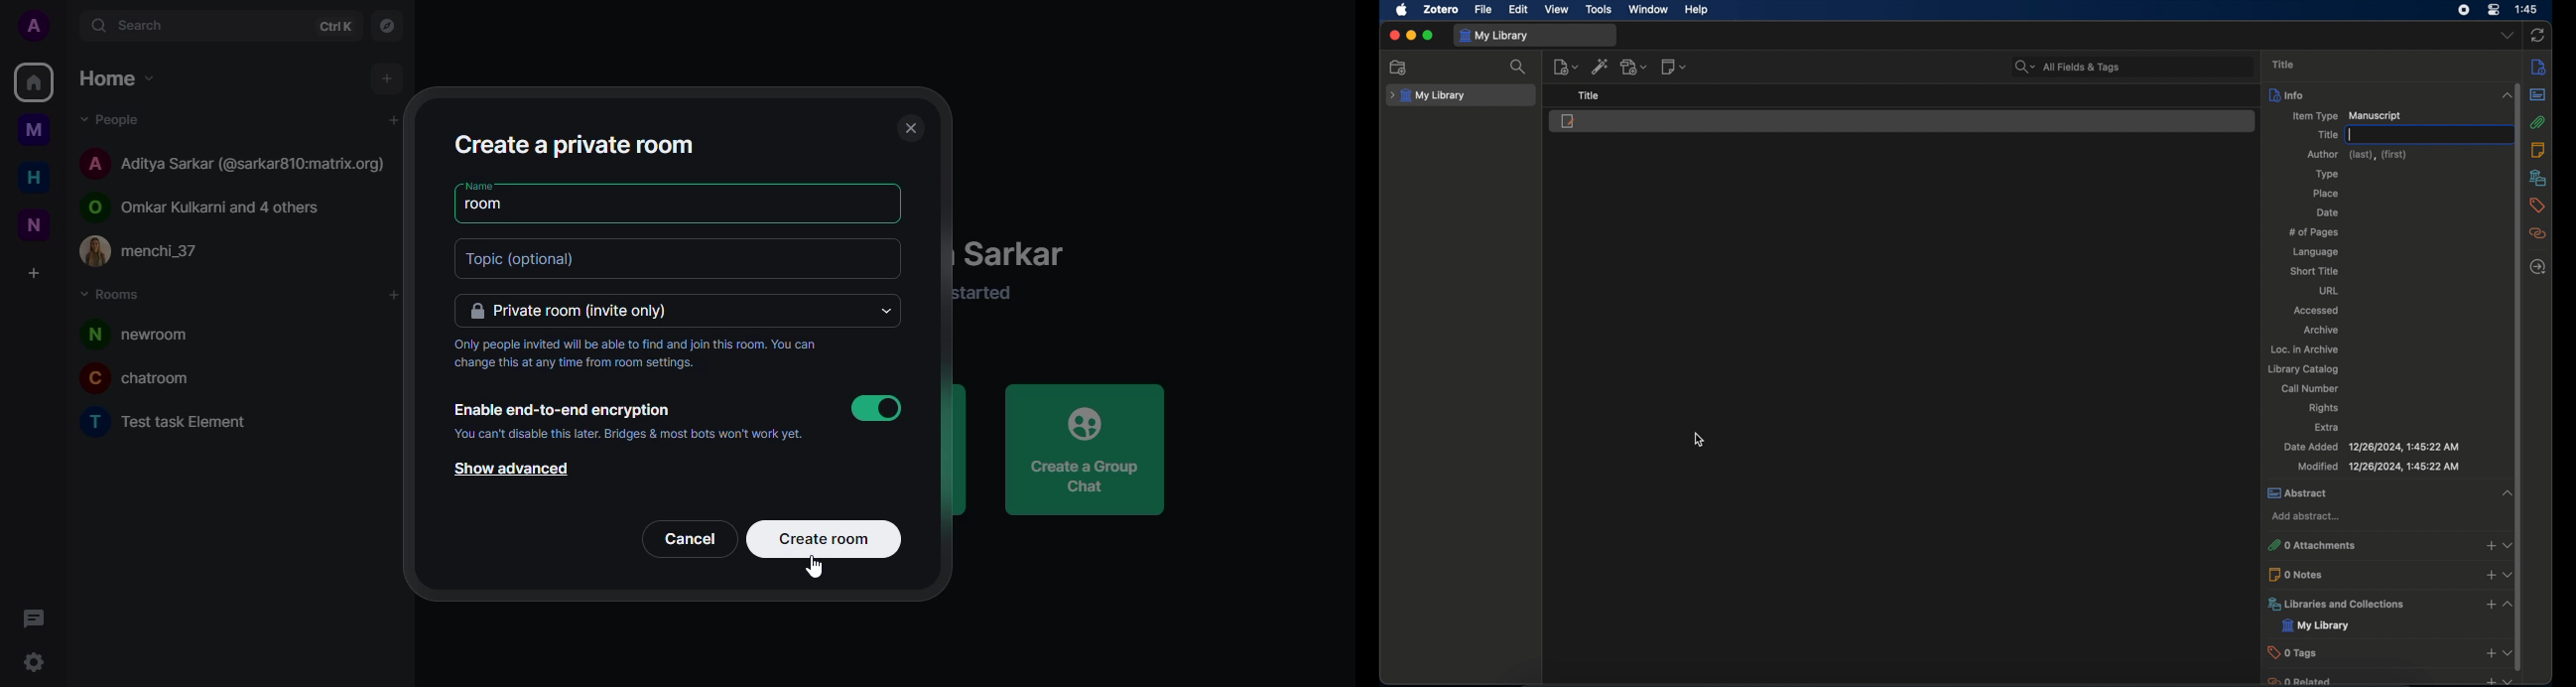 The width and height of the screenshot is (2576, 700). What do you see at coordinates (386, 26) in the screenshot?
I see `explore rooms` at bounding box center [386, 26].